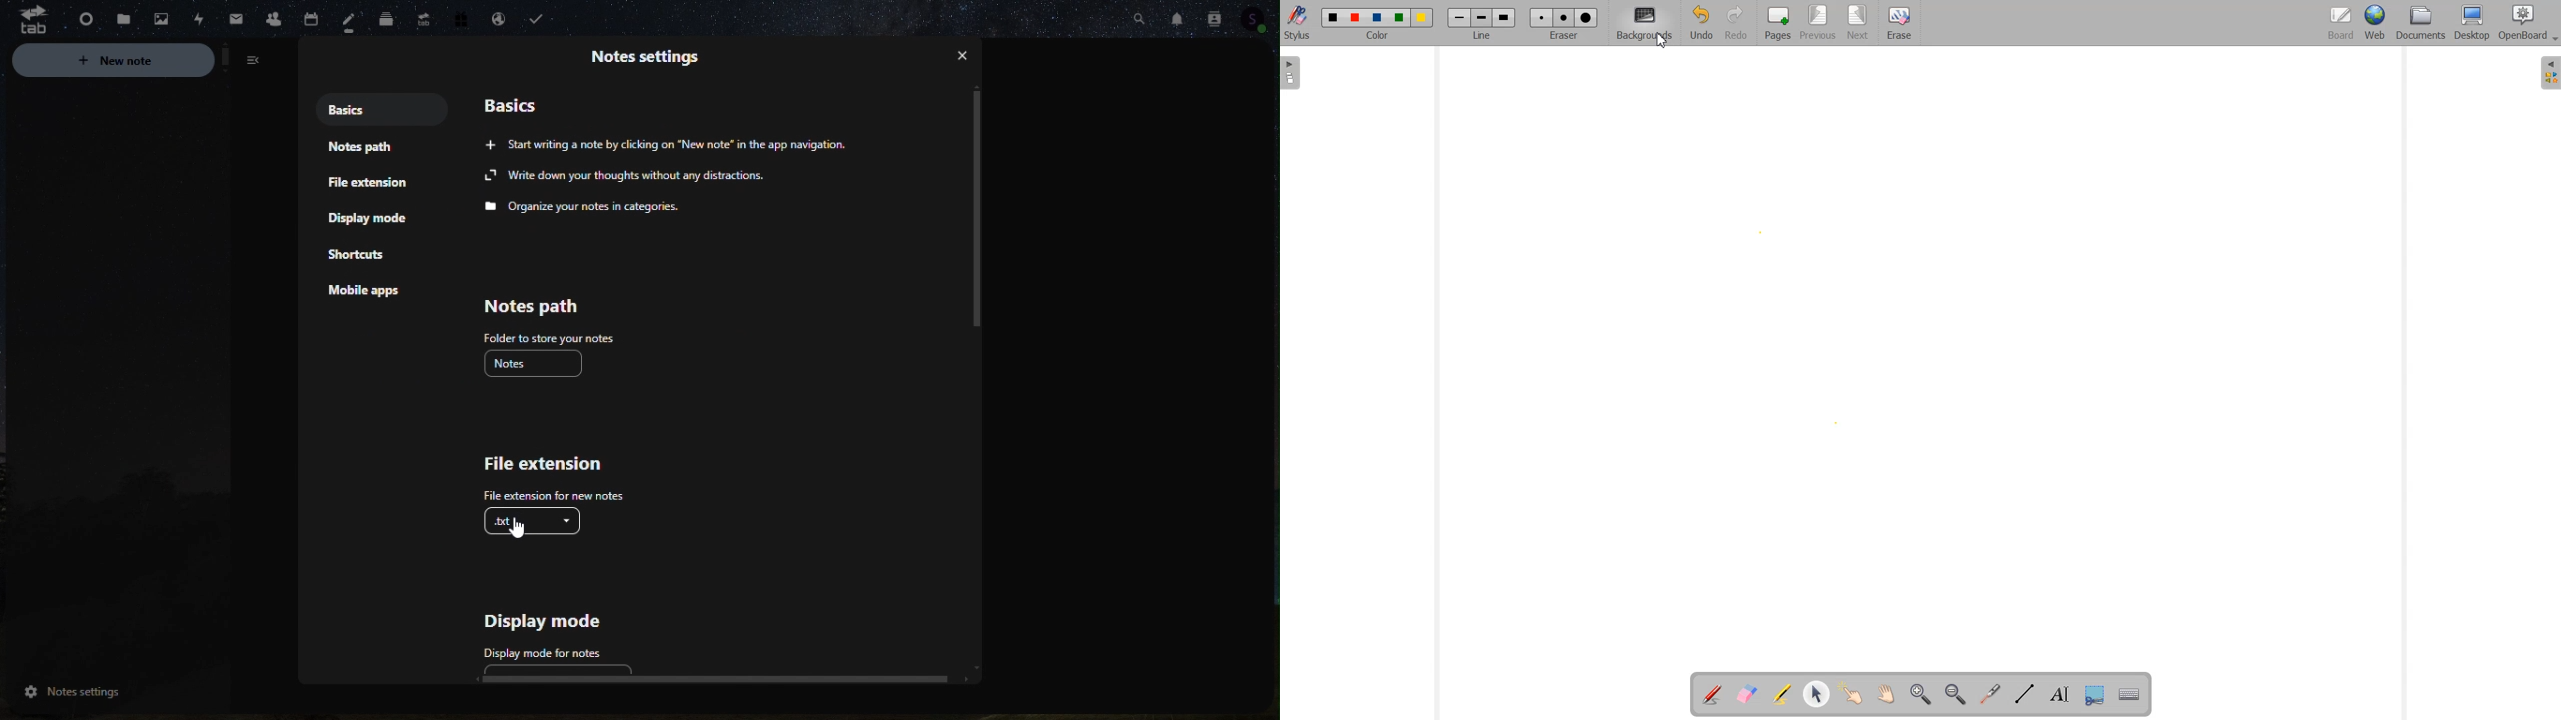 This screenshot has width=2576, height=728. I want to click on Select and modify Object, so click(1816, 694).